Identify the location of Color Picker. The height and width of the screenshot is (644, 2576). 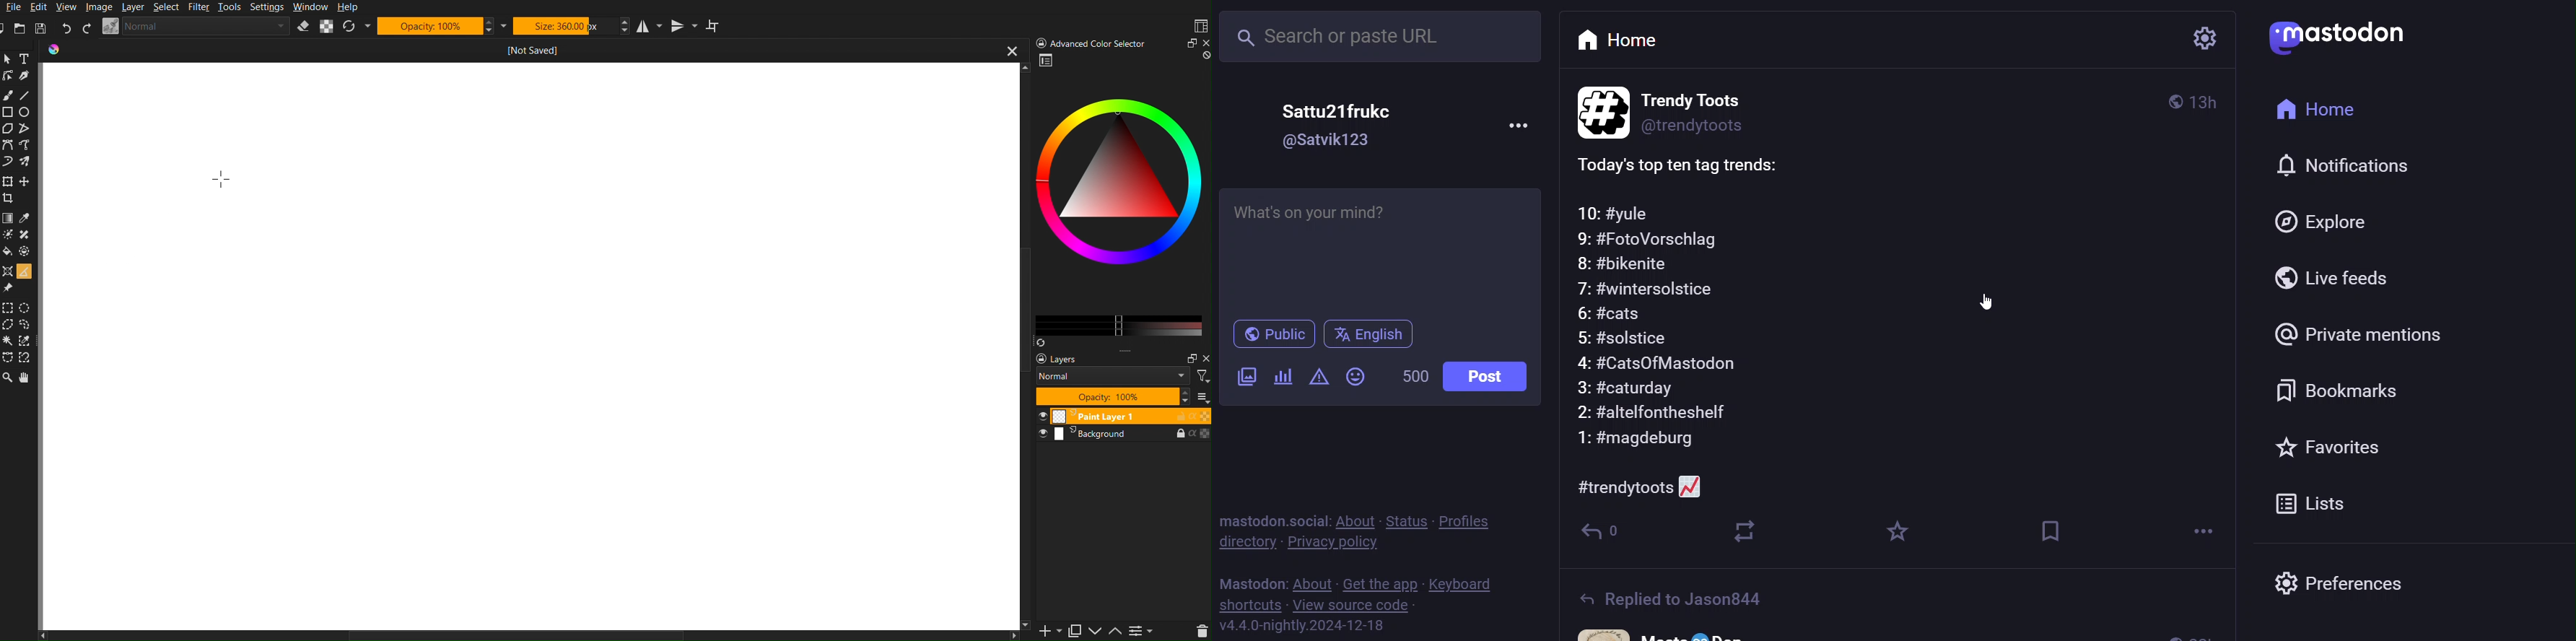
(27, 218).